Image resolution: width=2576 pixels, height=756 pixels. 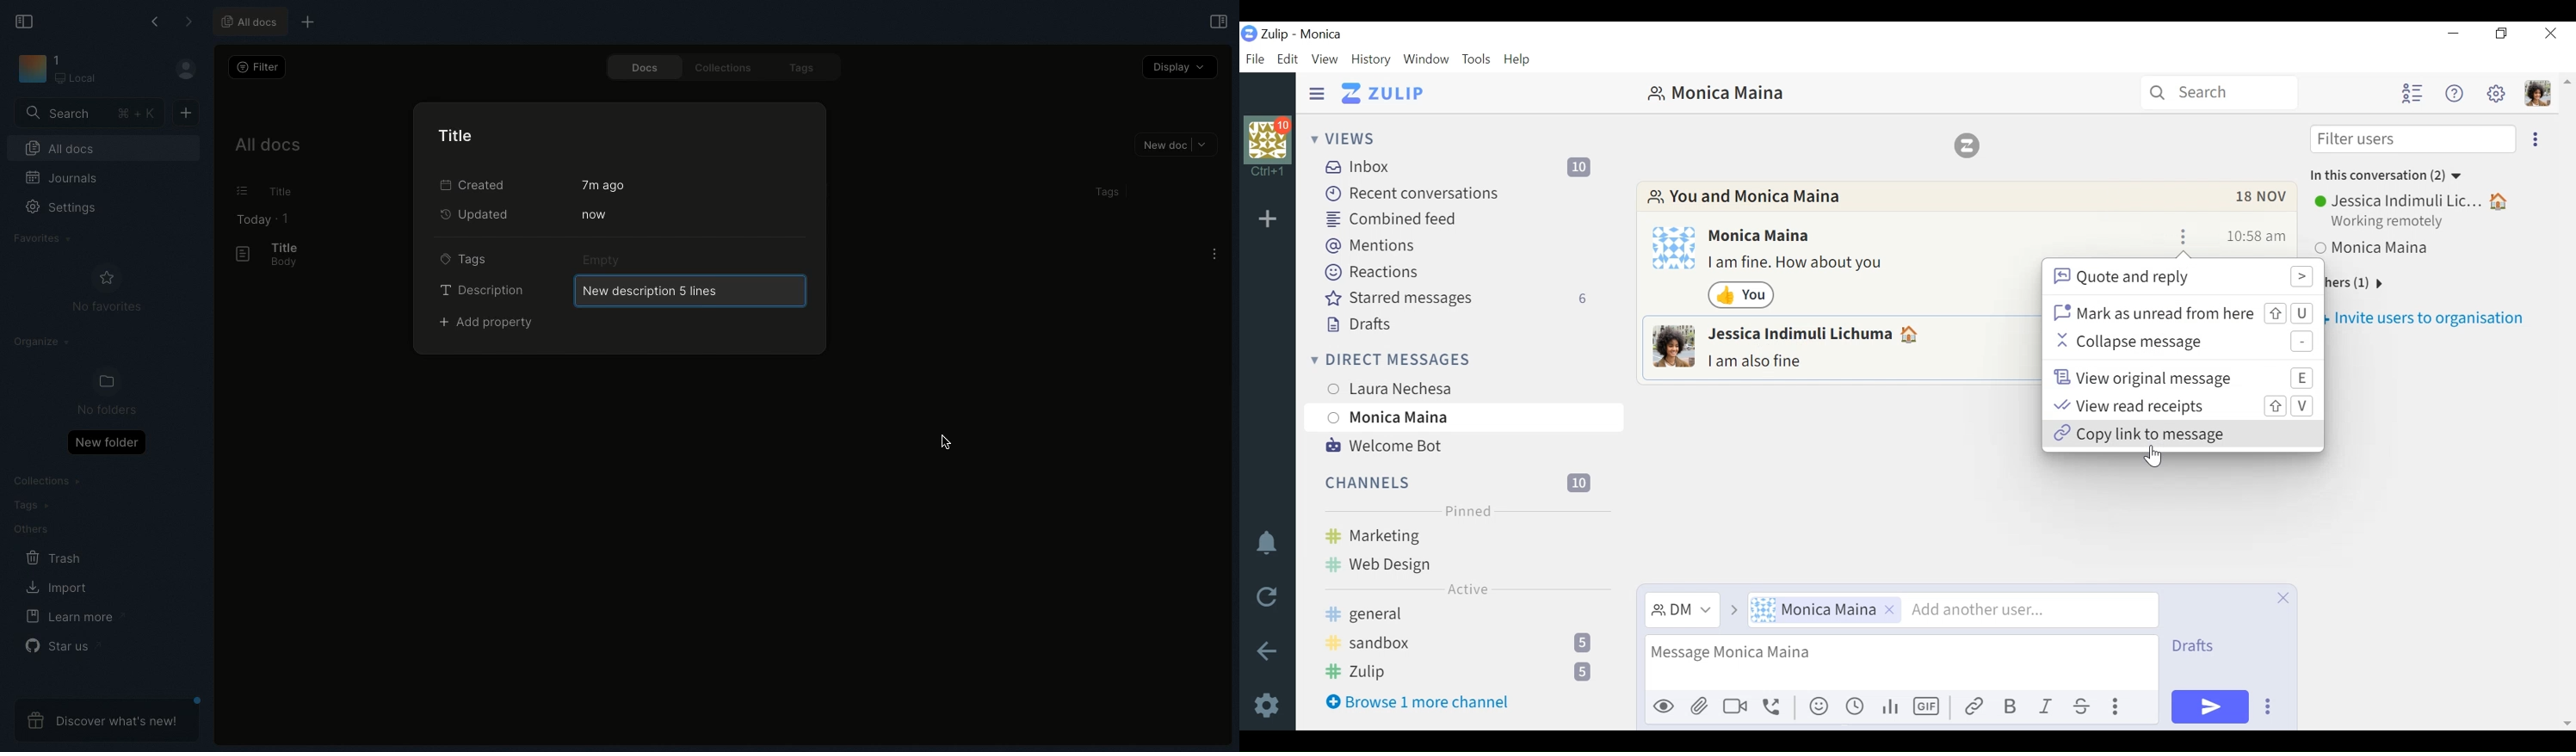 I want to click on general, so click(x=1460, y=616).